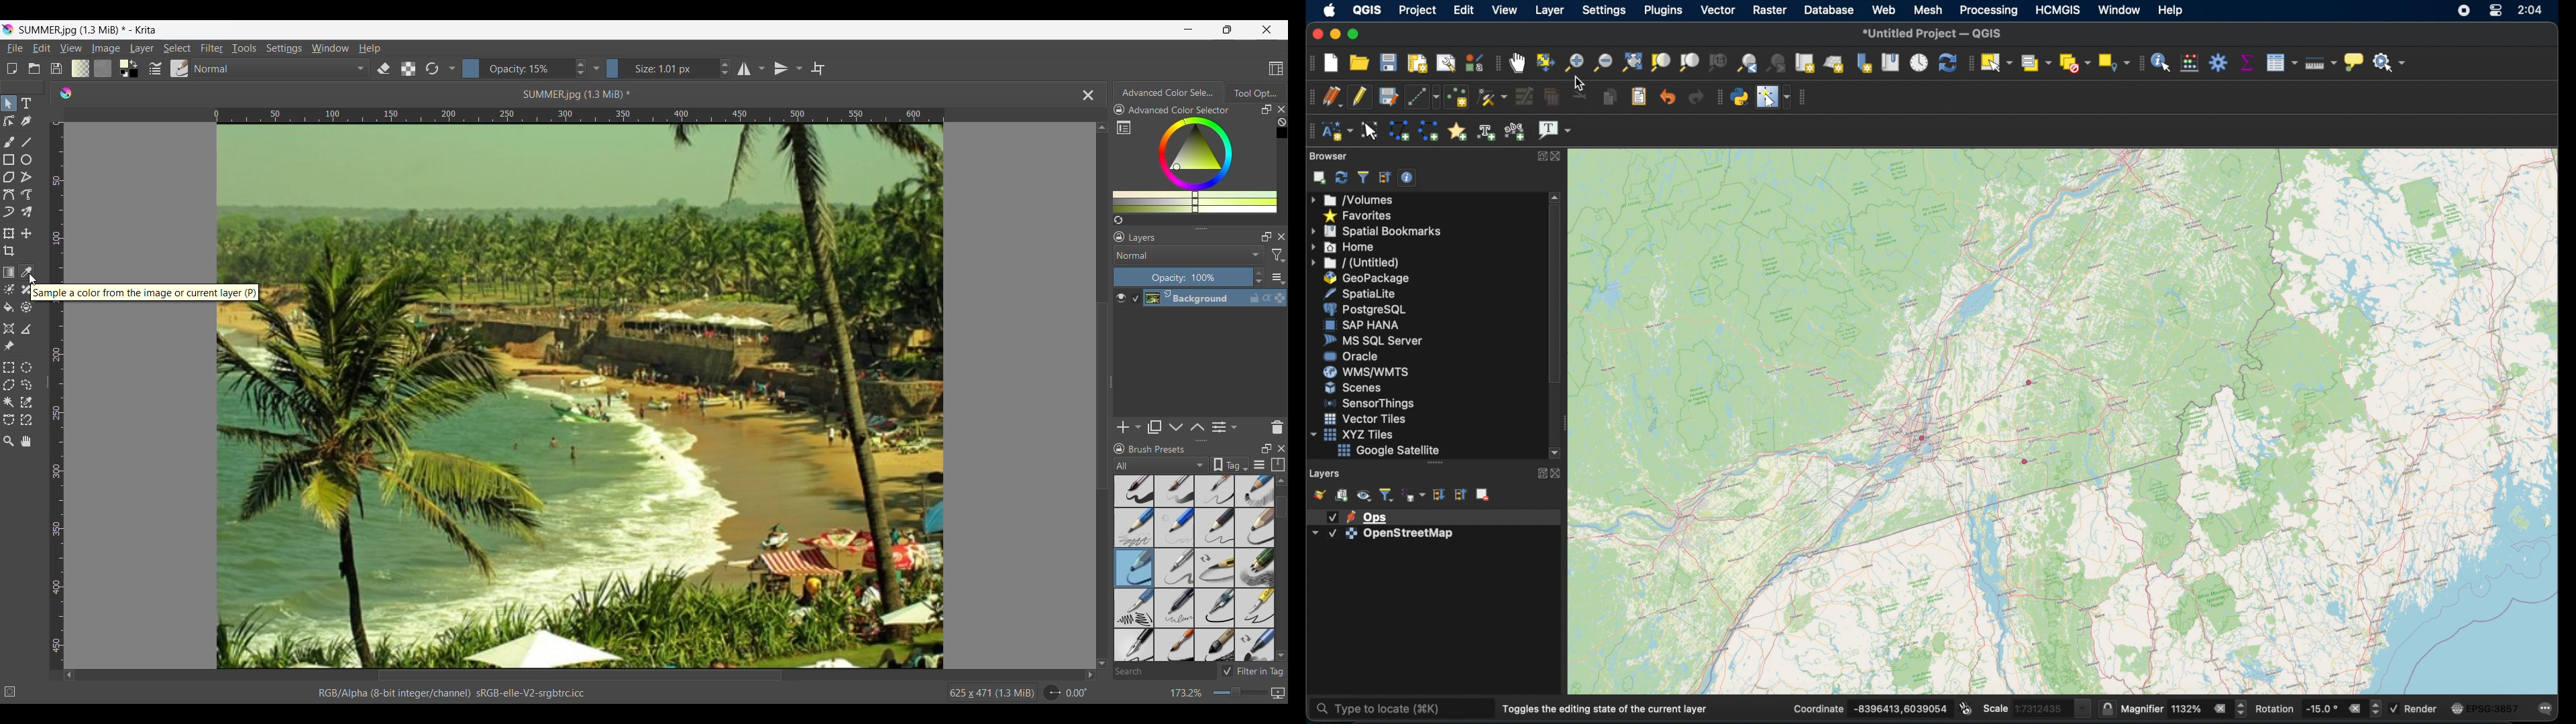 The width and height of the screenshot is (2576, 728). Describe the element at coordinates (106, 48) in the screenshot. I see `Image menu` at that location.